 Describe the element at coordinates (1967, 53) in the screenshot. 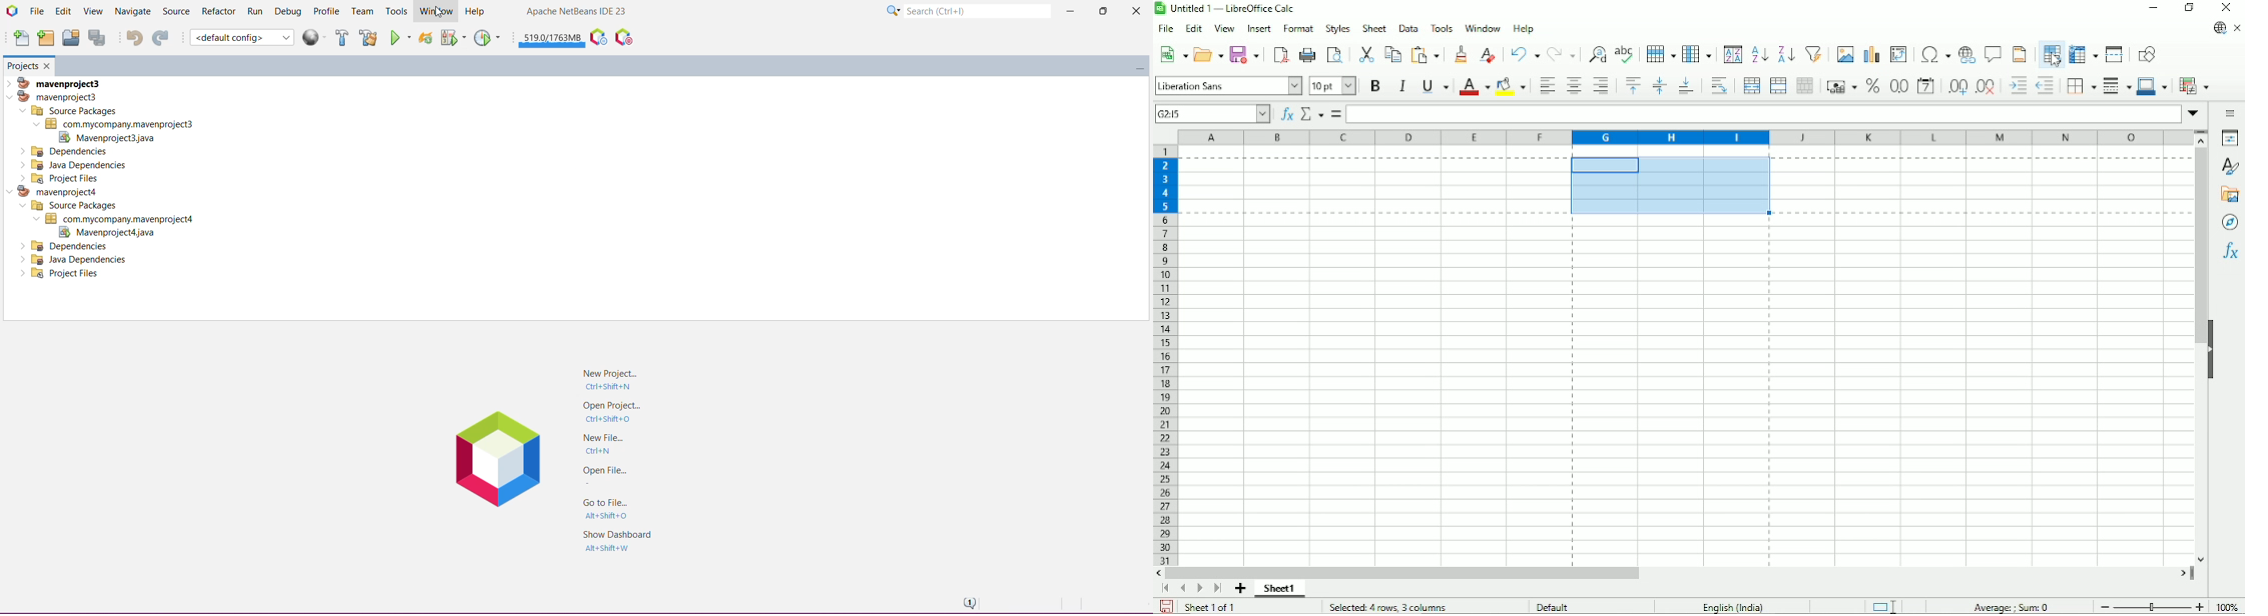

I see `Insert hyperlink` at that location.